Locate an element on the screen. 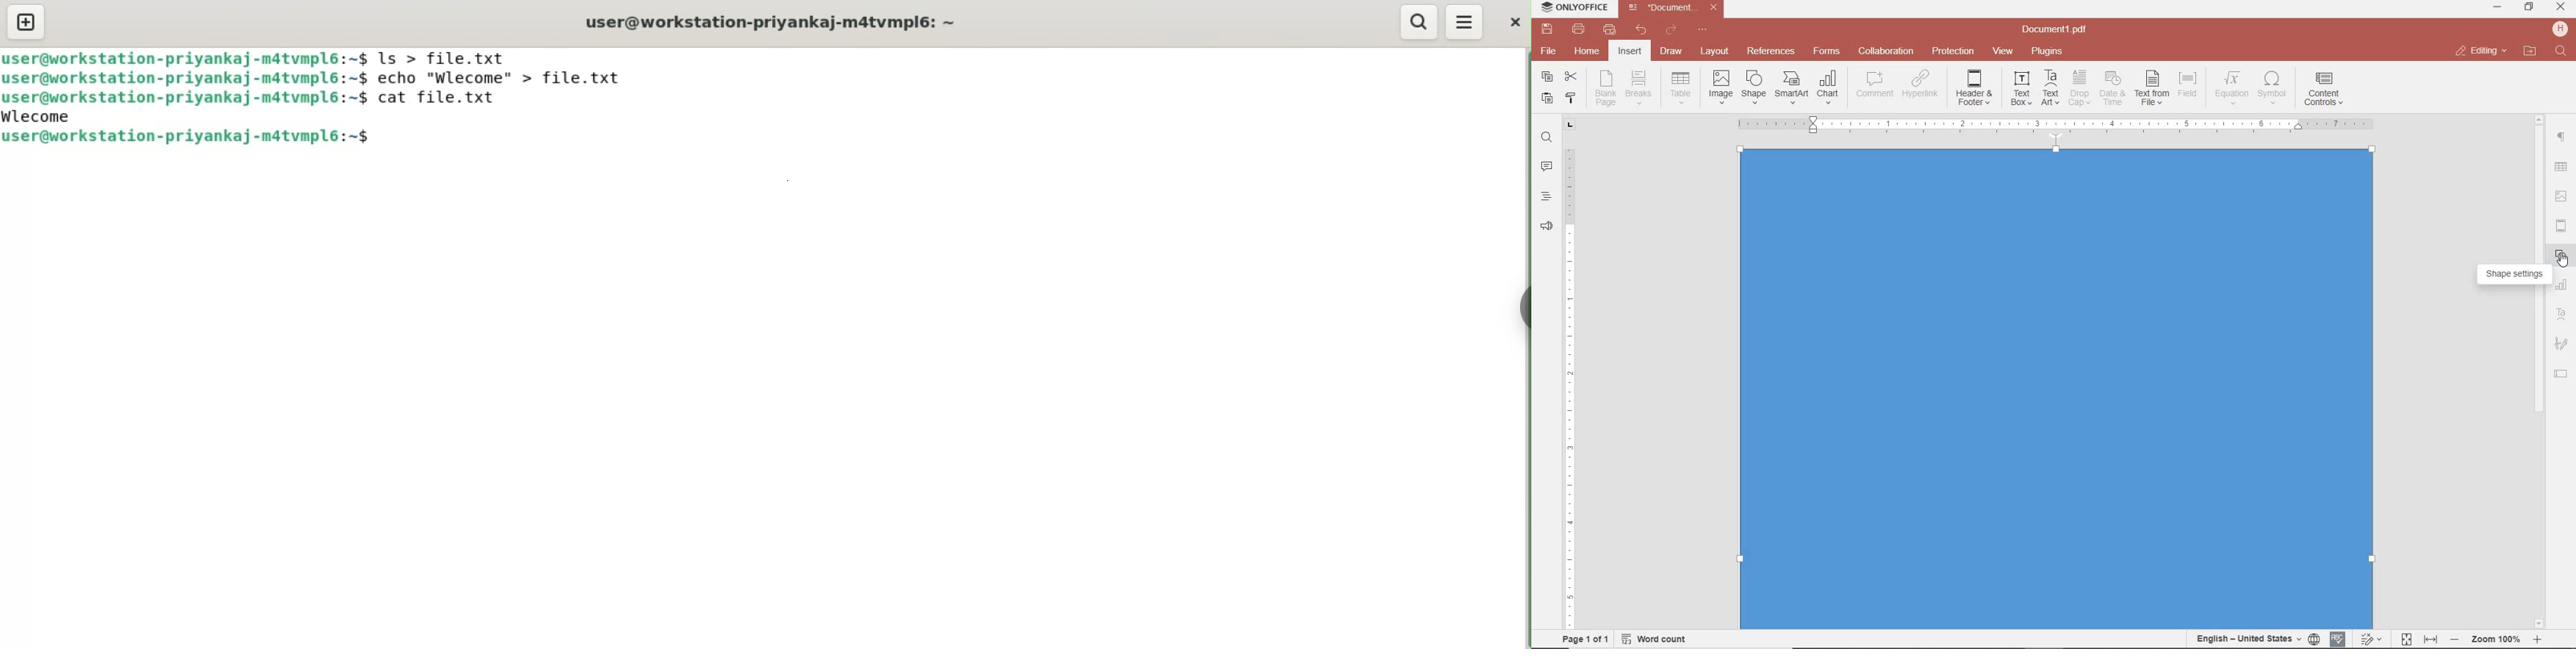 The image size is (2576, 672). copy style is located at coordinates (1569, 97).